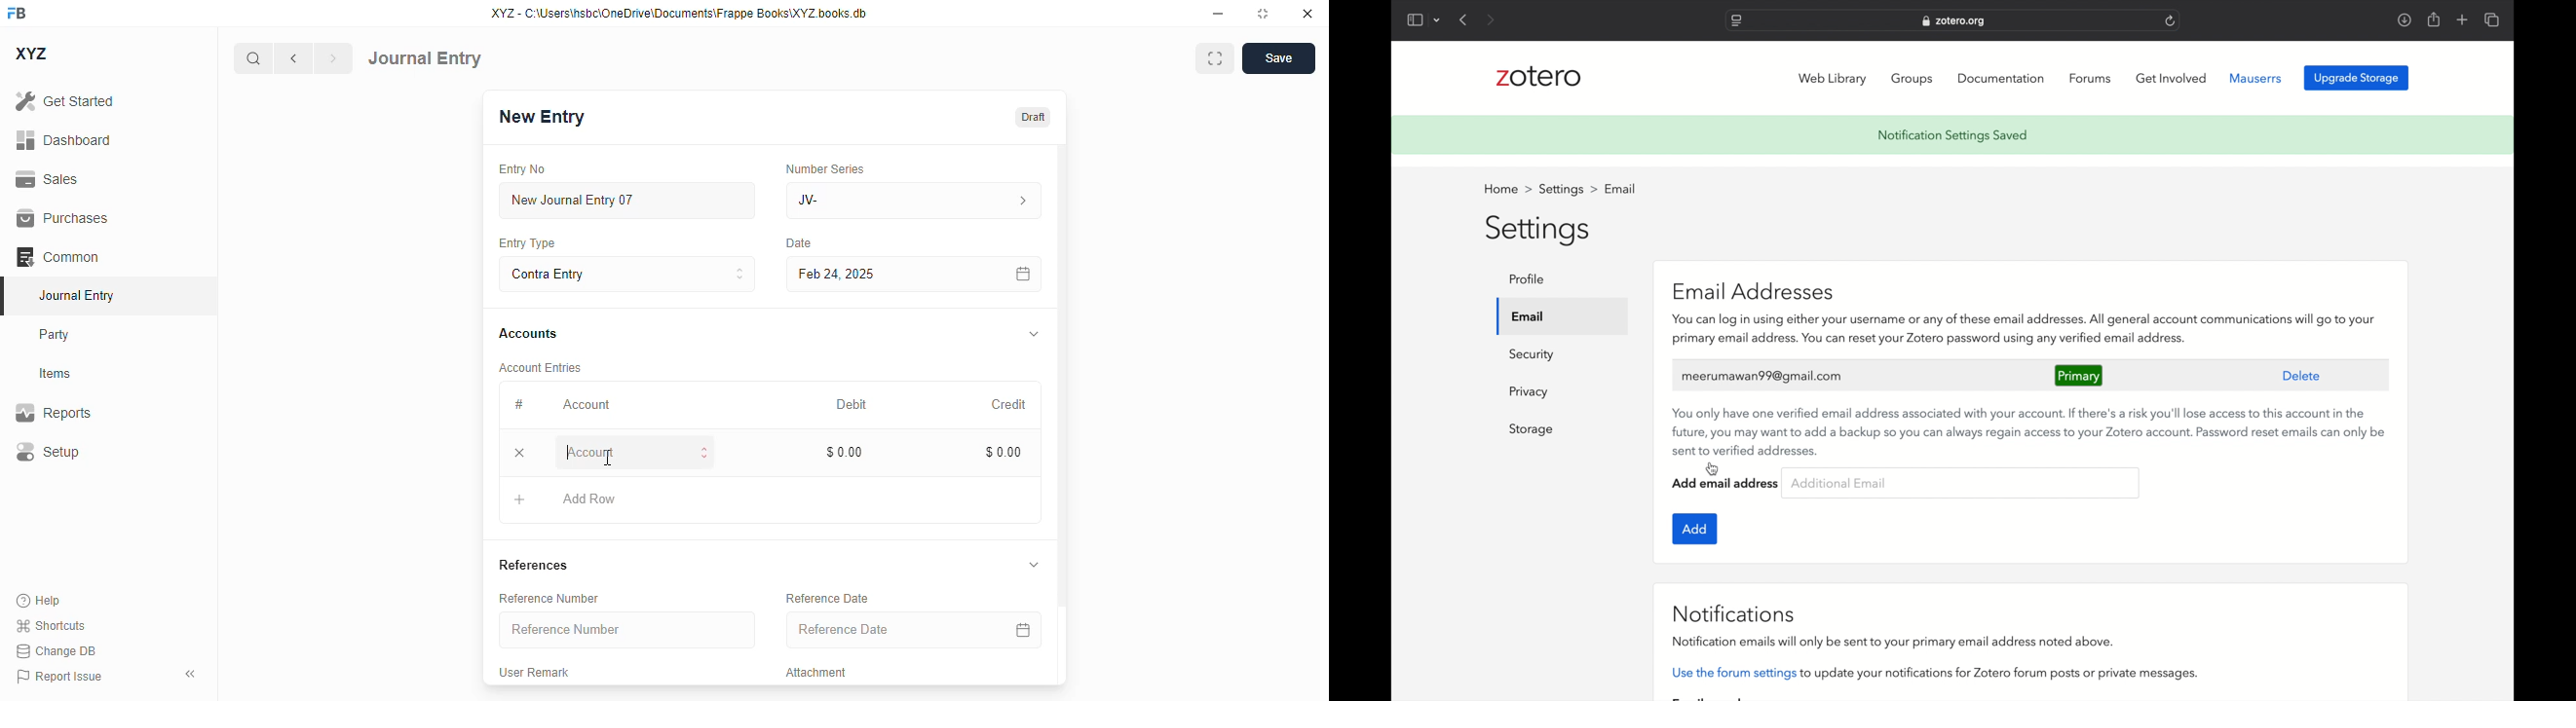 This screenshot has height=728, width=2576. Describe the element at coordinates (78, 295) in the screenshot. I see `journal entry` at that location.